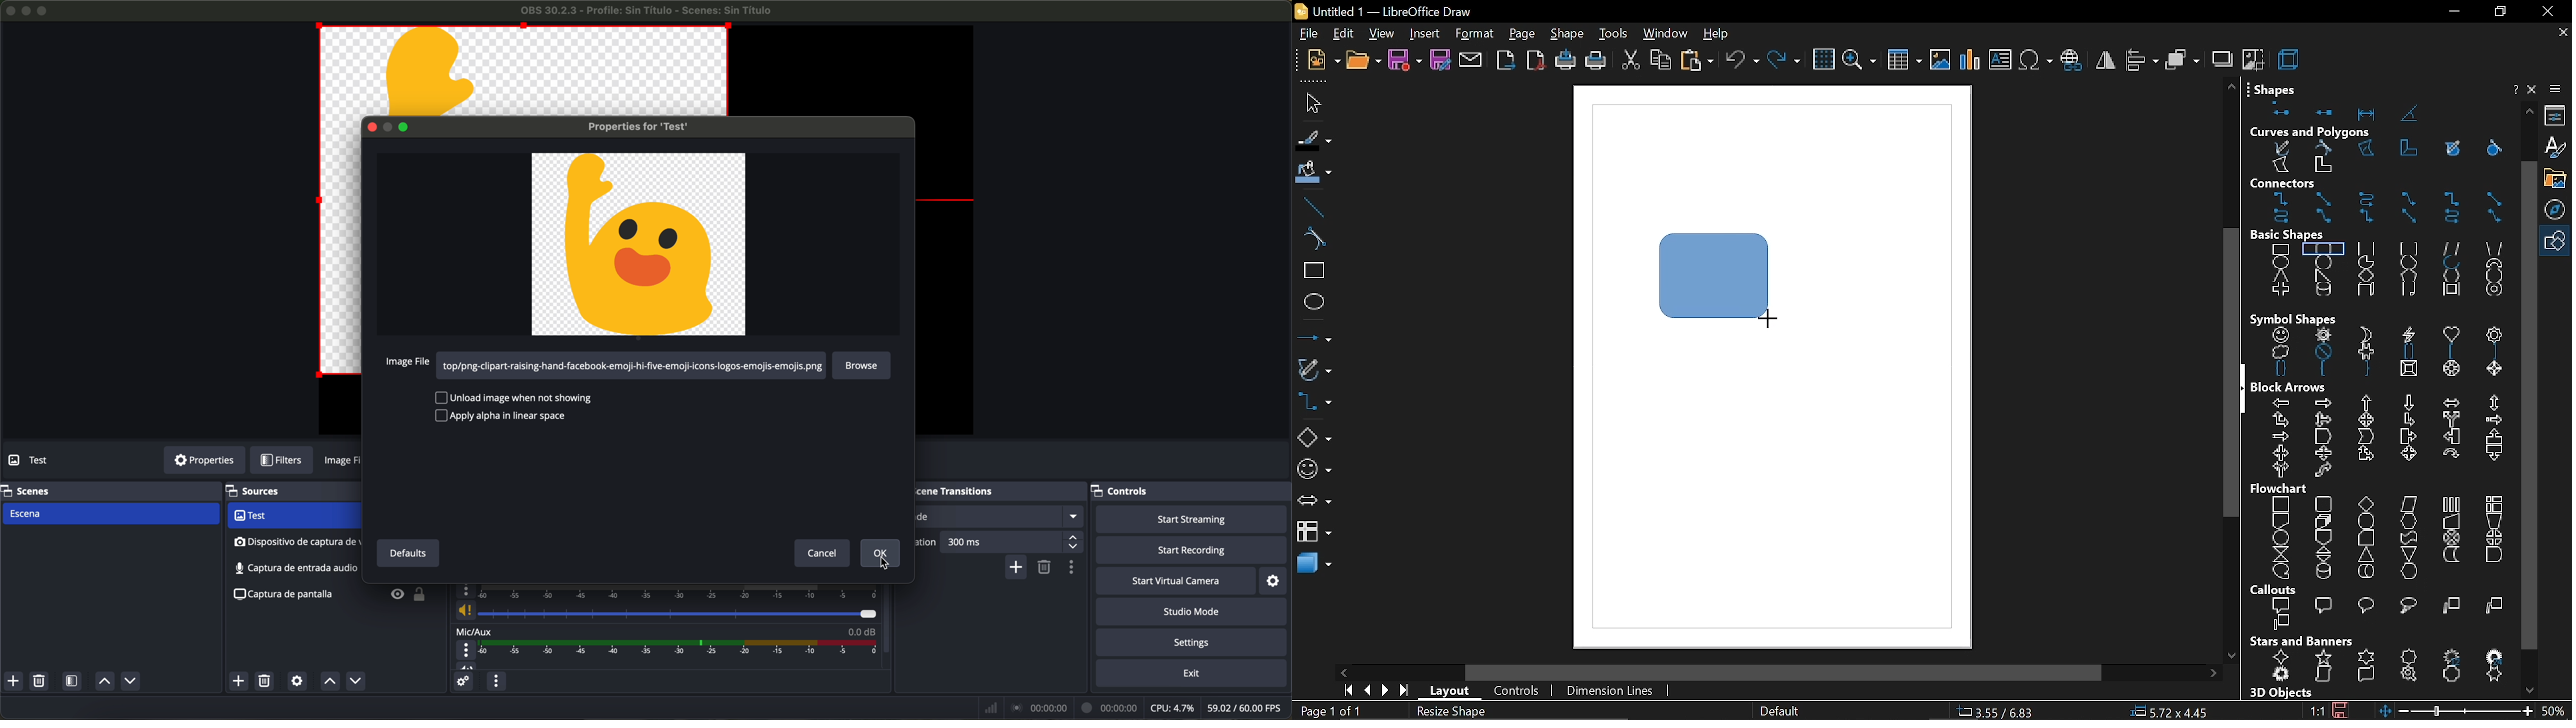 The height and width of the screenshot is (728, 2576). Describe the element at coordinates (1315, 337) in the screenshot. I see `lines and arrows` at that location.